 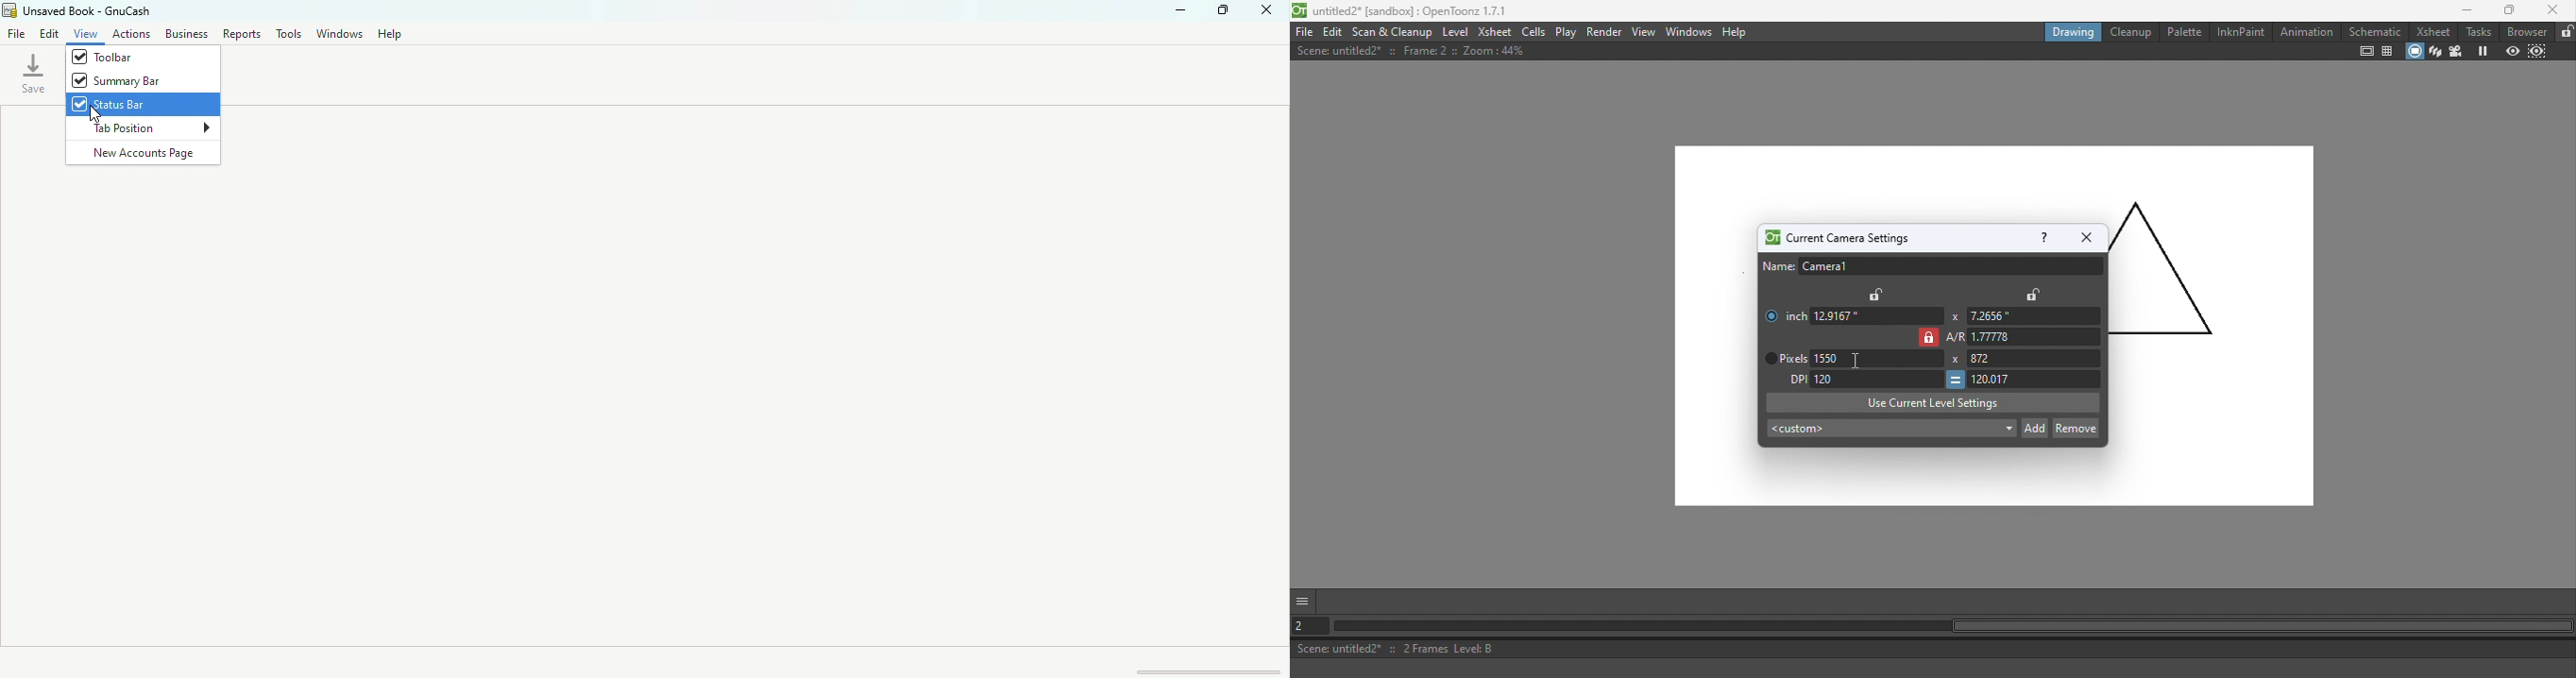 What do you see at coordinates (1716, 335) in the screenshot?
I see `canvas` at bounding box center [1716, 335].